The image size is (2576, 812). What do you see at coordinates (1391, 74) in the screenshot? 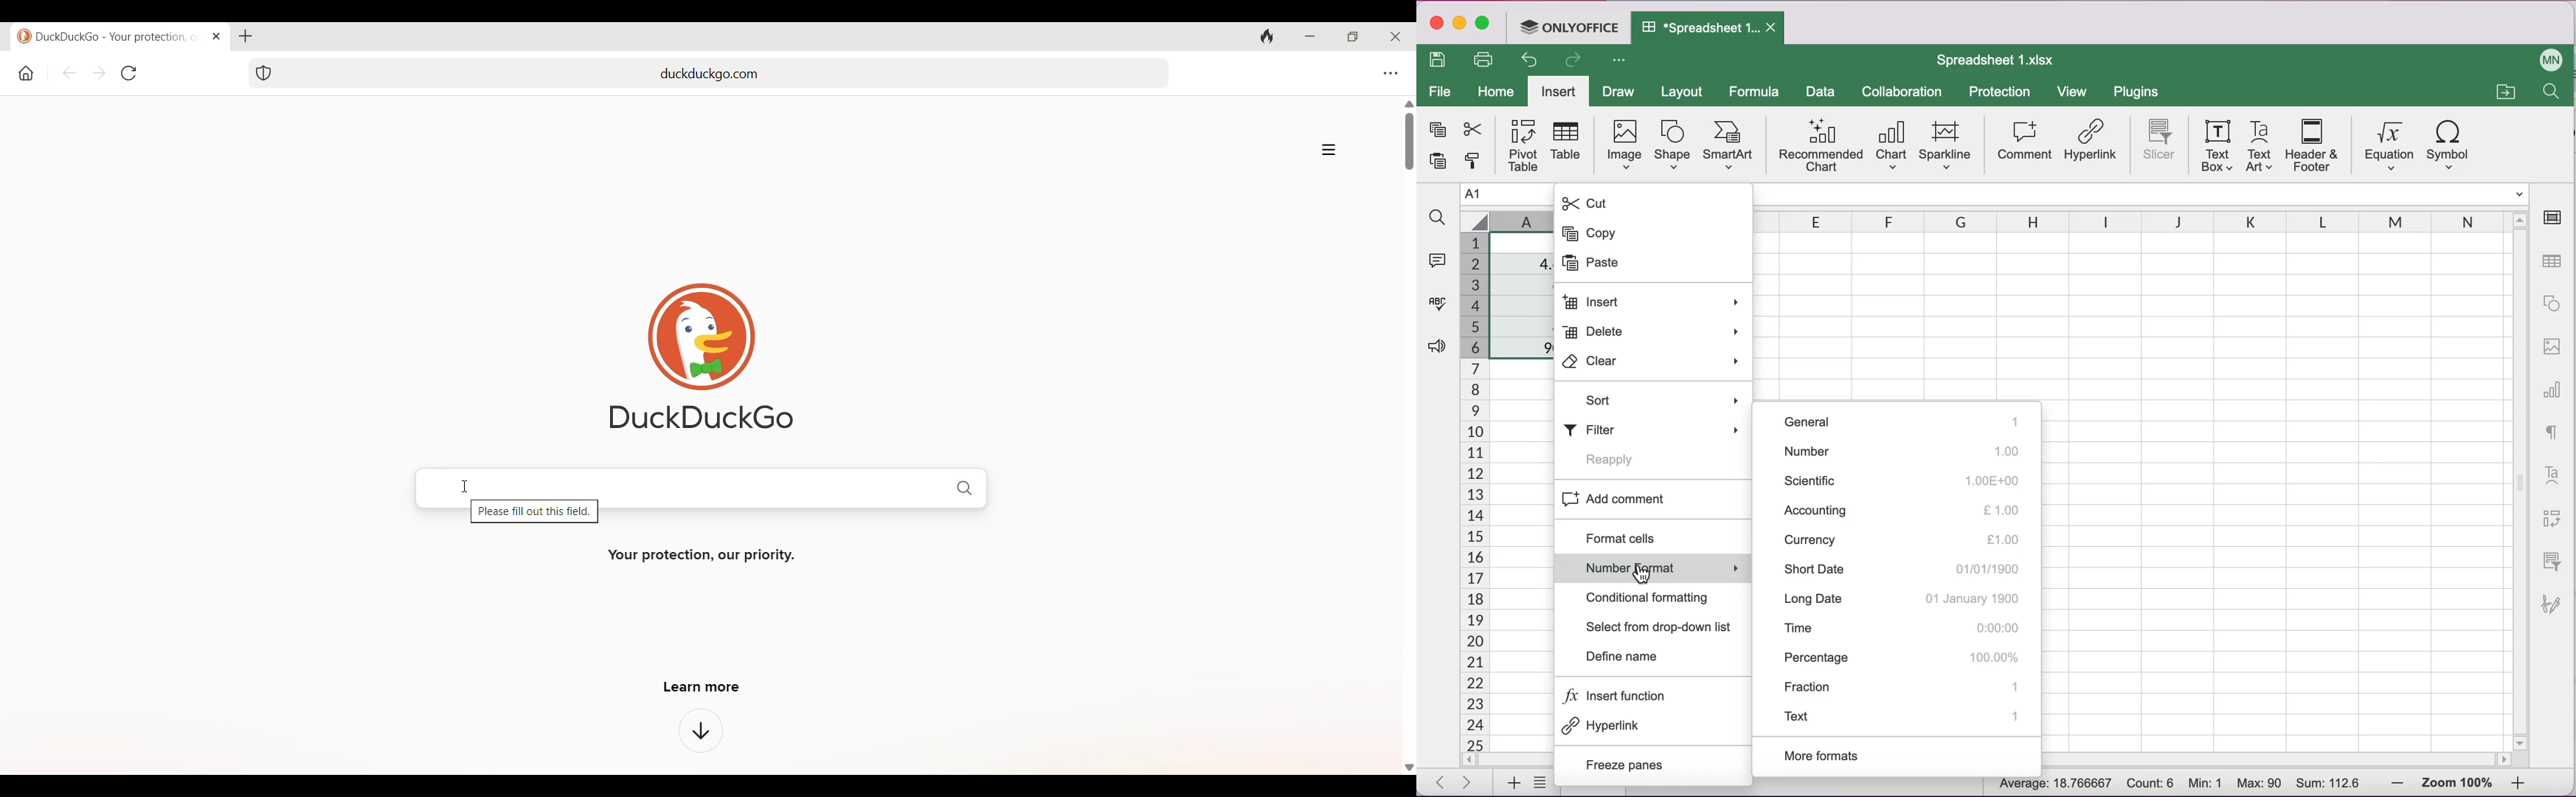
I see `More setting options` at bounding box center [1391, 74].